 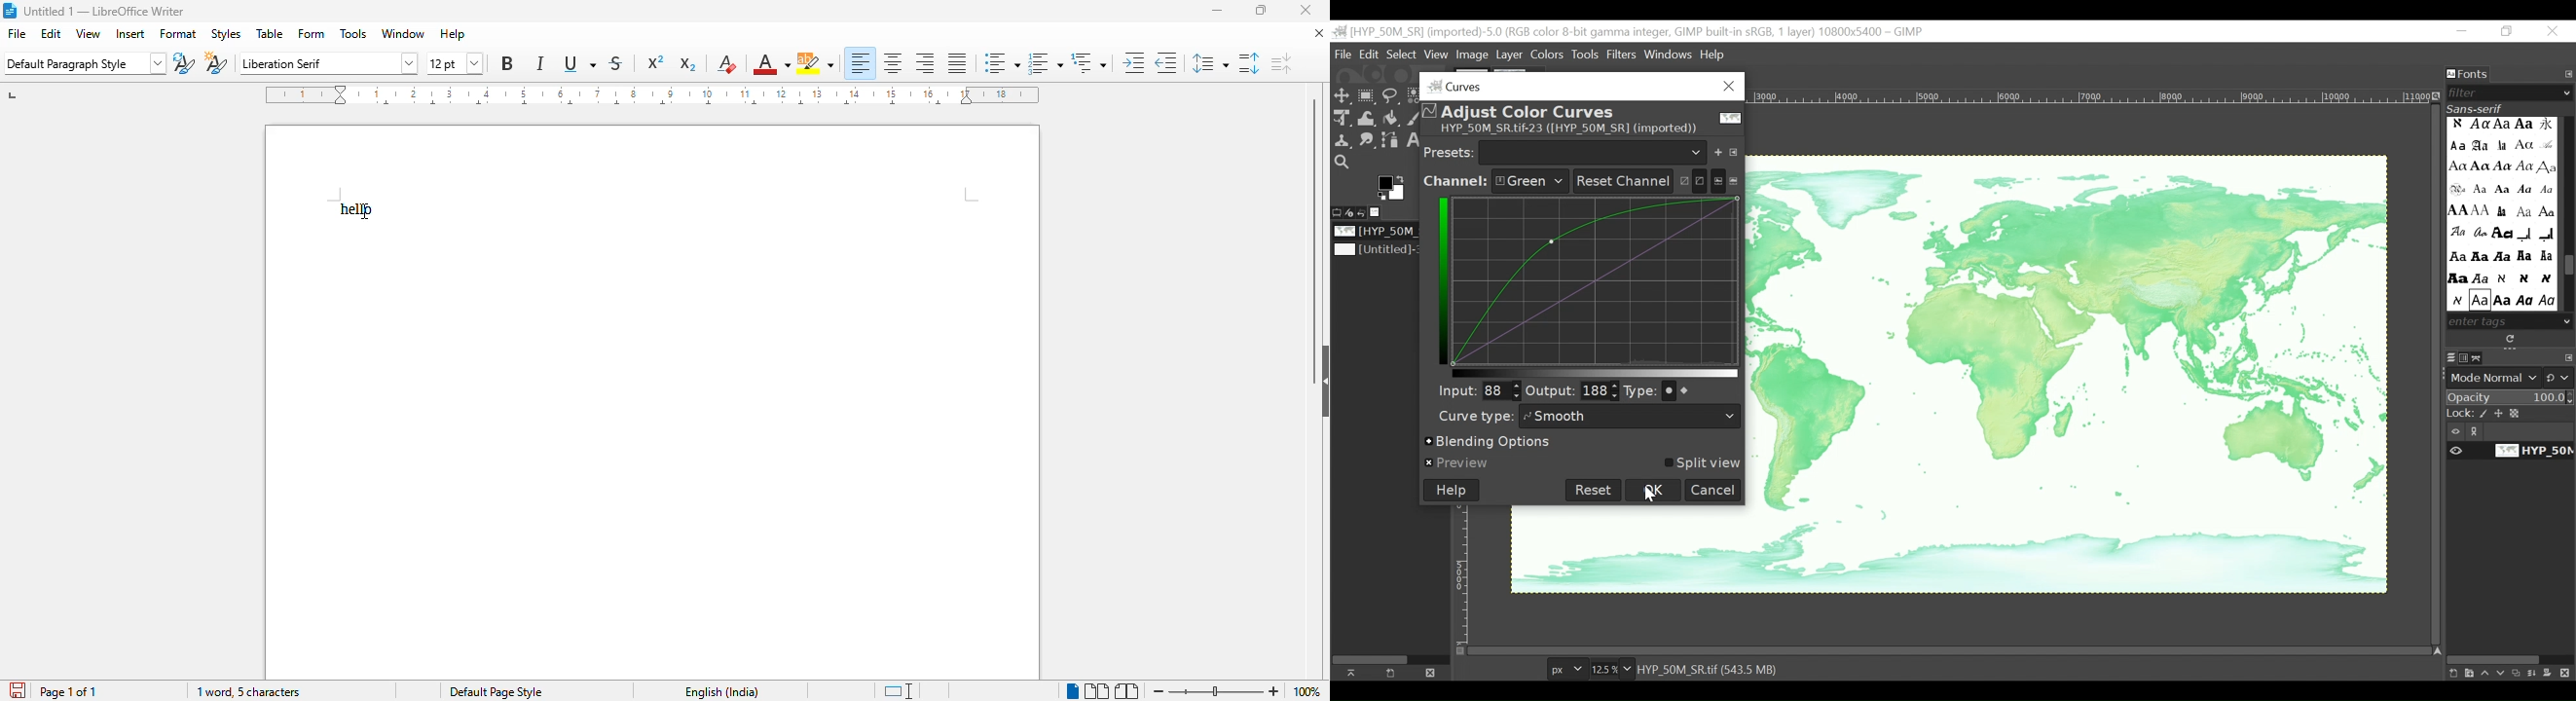 What do you see at coordinates (1593, 490) in the screenshot?
I see `Reset` at bounding box center [1593, 490].